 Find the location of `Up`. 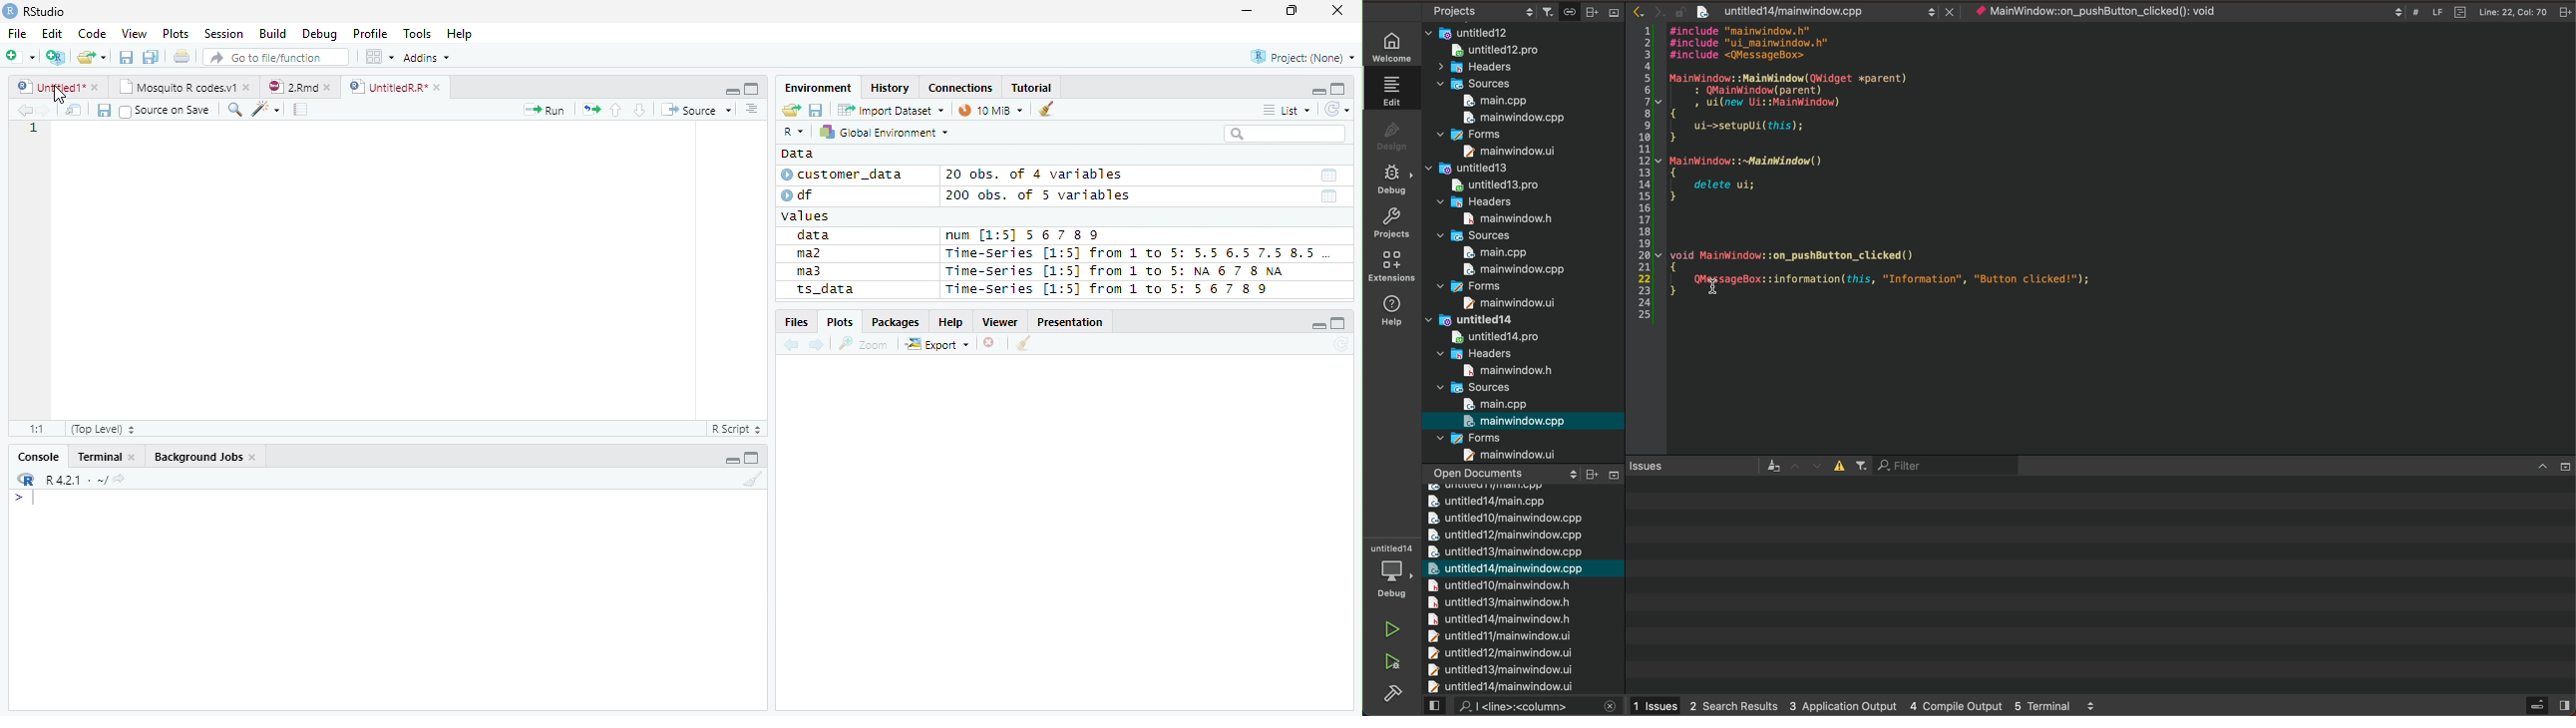

Up is located at coordinates (615, 111).